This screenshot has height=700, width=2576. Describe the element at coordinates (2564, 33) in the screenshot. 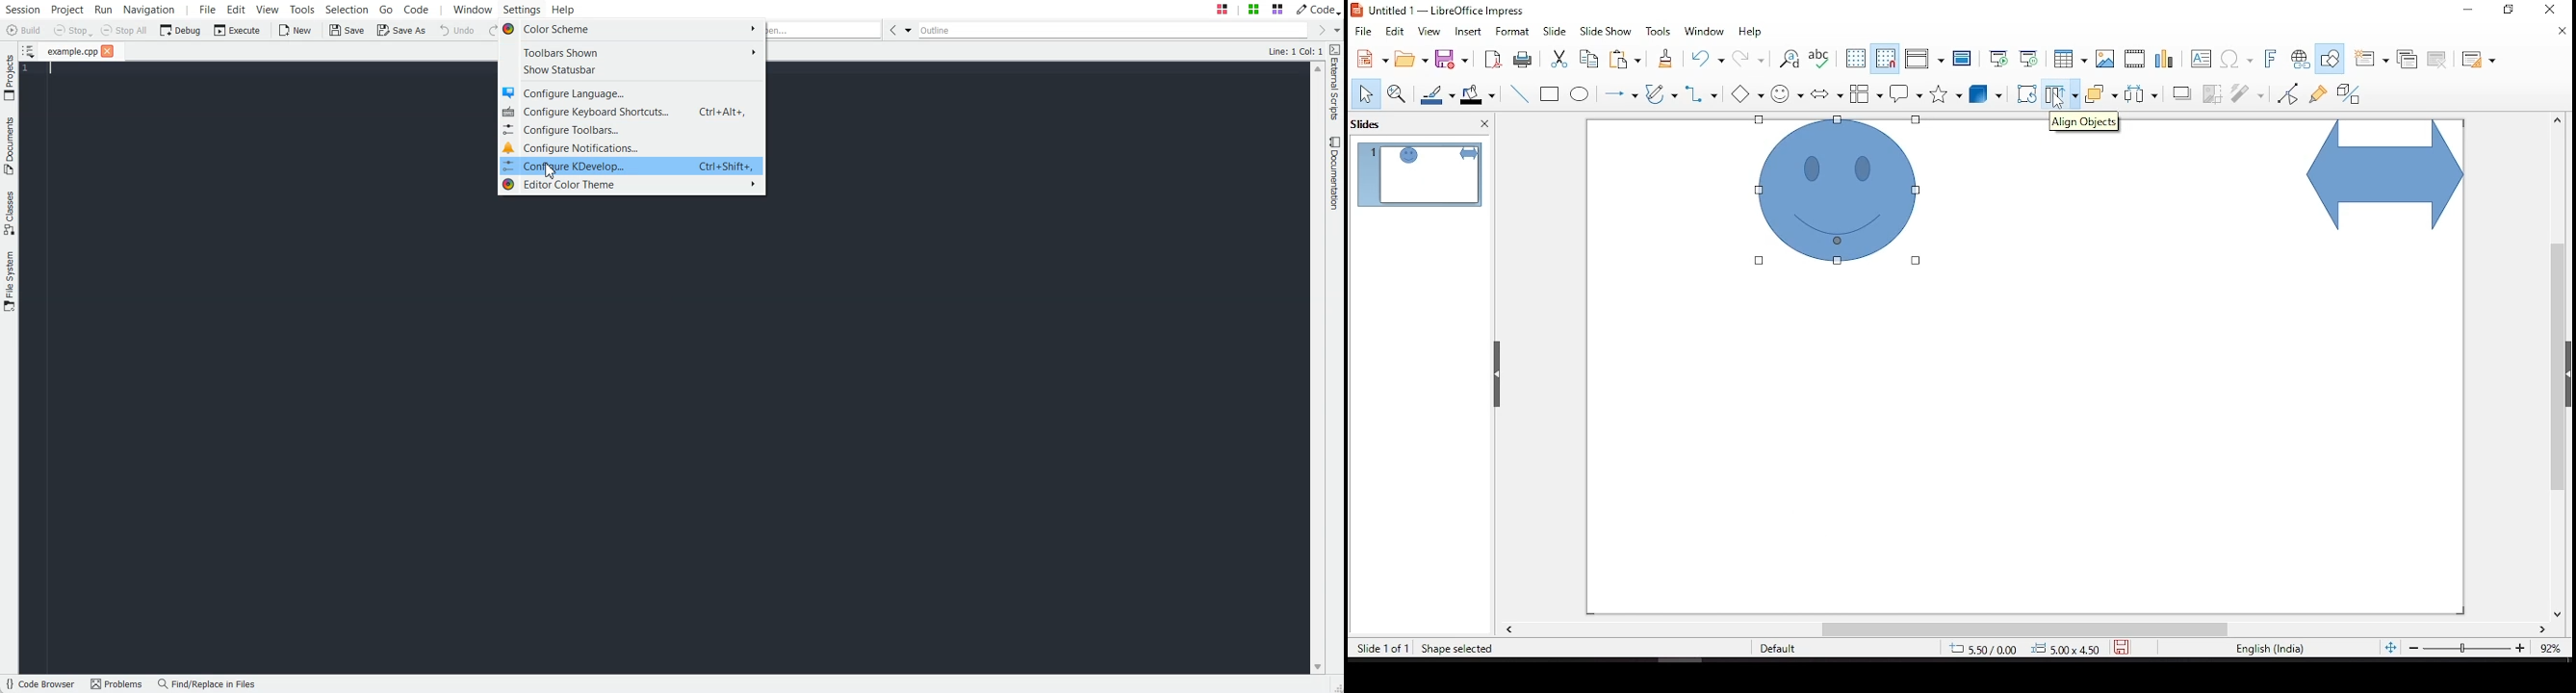

I see `close` at that location.